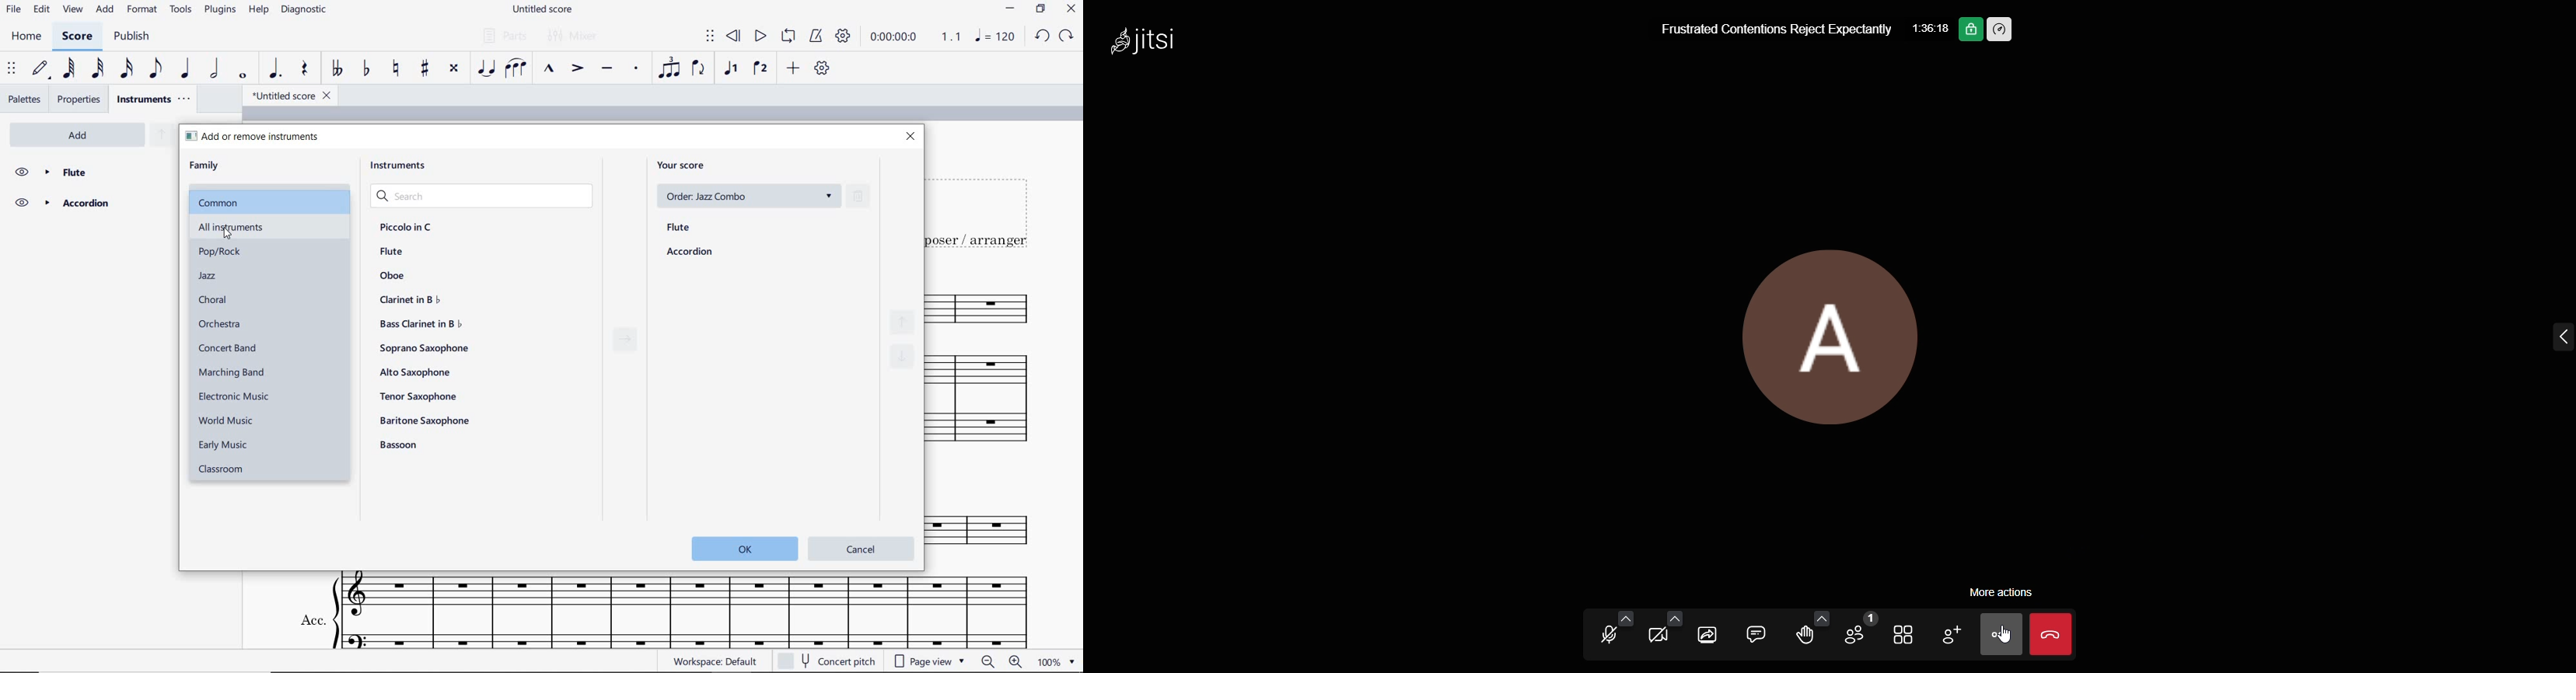  What do you see at coordinates (134, 37) in the screenshot?
I see `PUBLISH` at bounding box center [134, 37].